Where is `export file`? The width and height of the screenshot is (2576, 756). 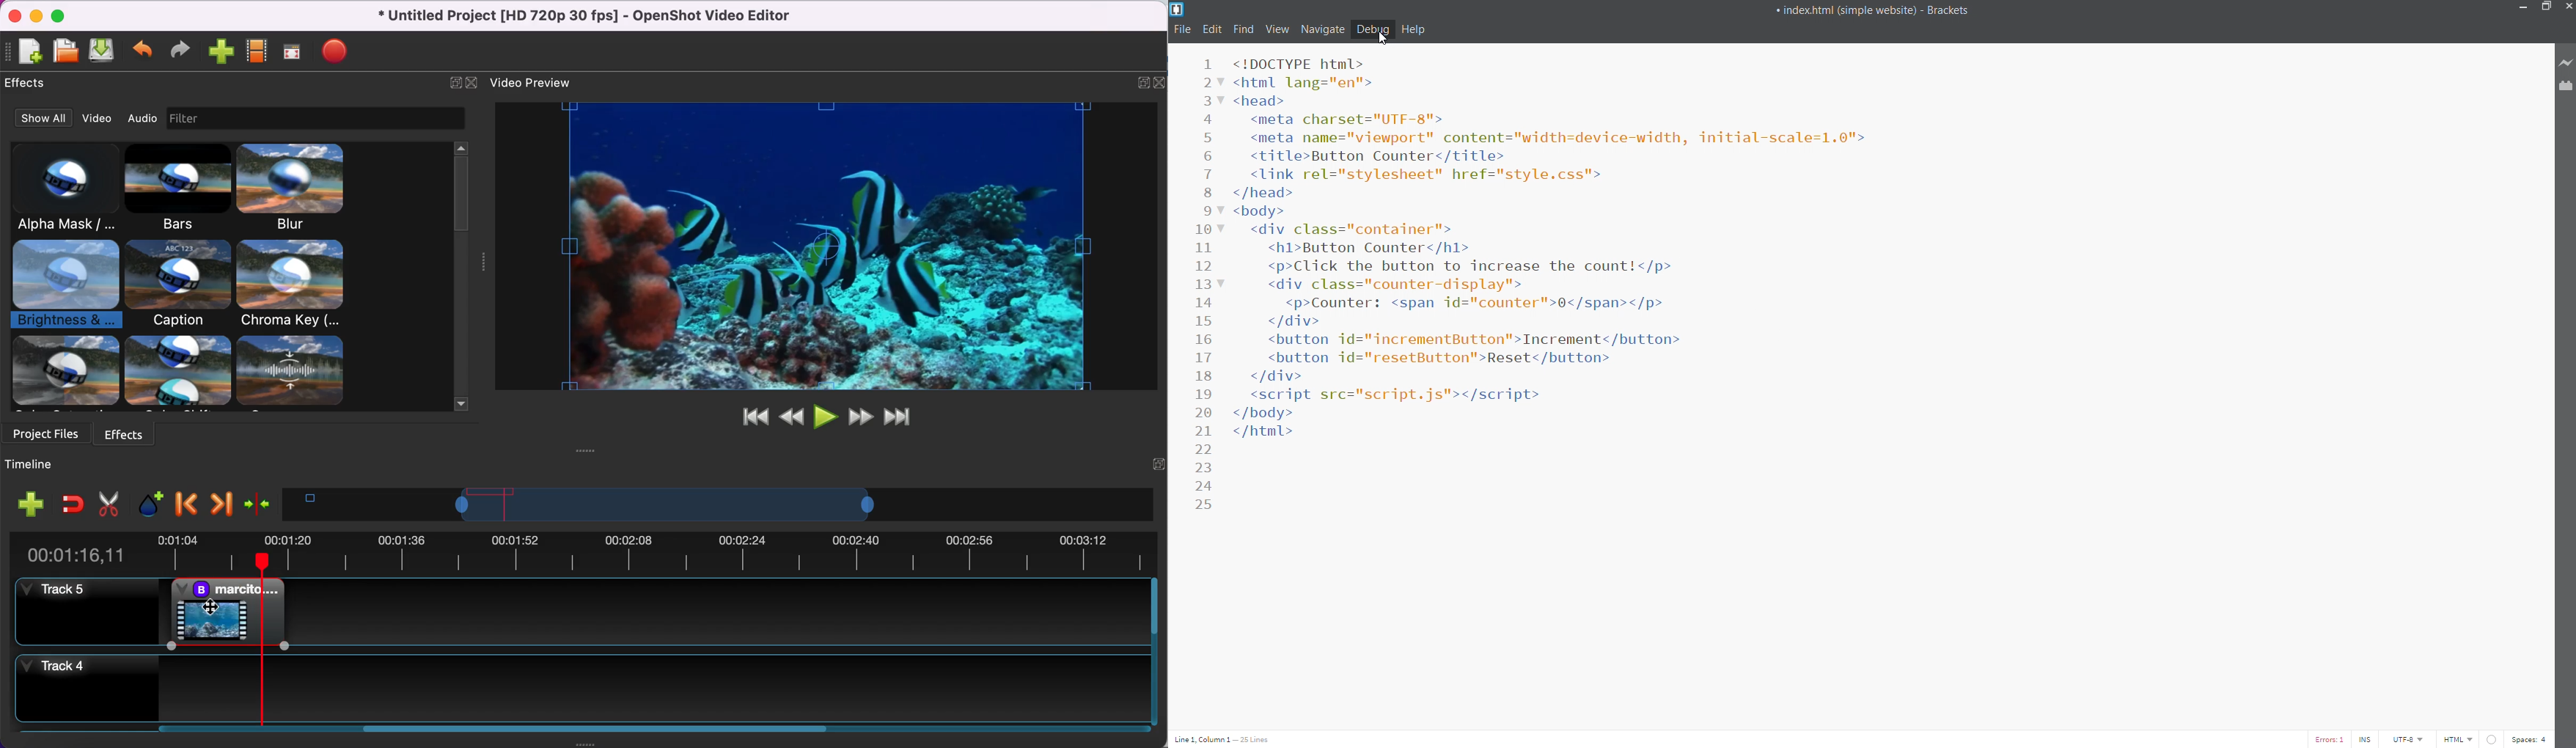
export file is located at coordinates (338, 53).